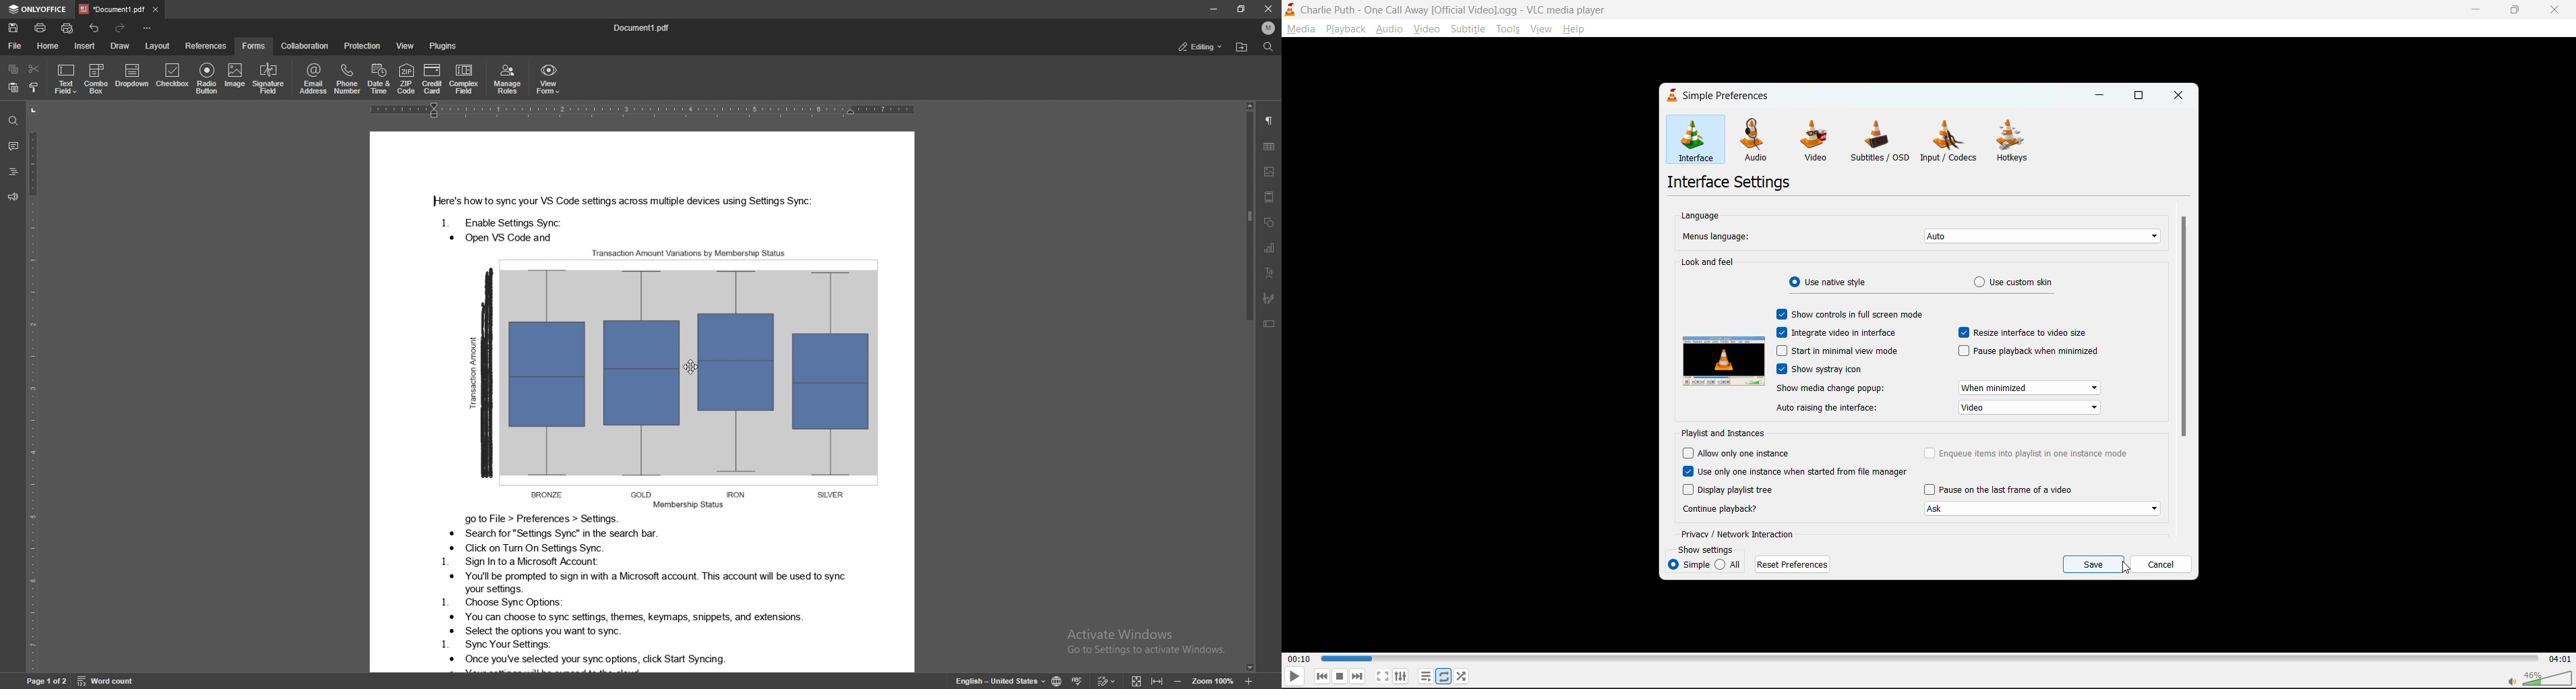 The width and height of the screenshot is (2576, 700). I want to click on vertical scale, so click(31, 387).